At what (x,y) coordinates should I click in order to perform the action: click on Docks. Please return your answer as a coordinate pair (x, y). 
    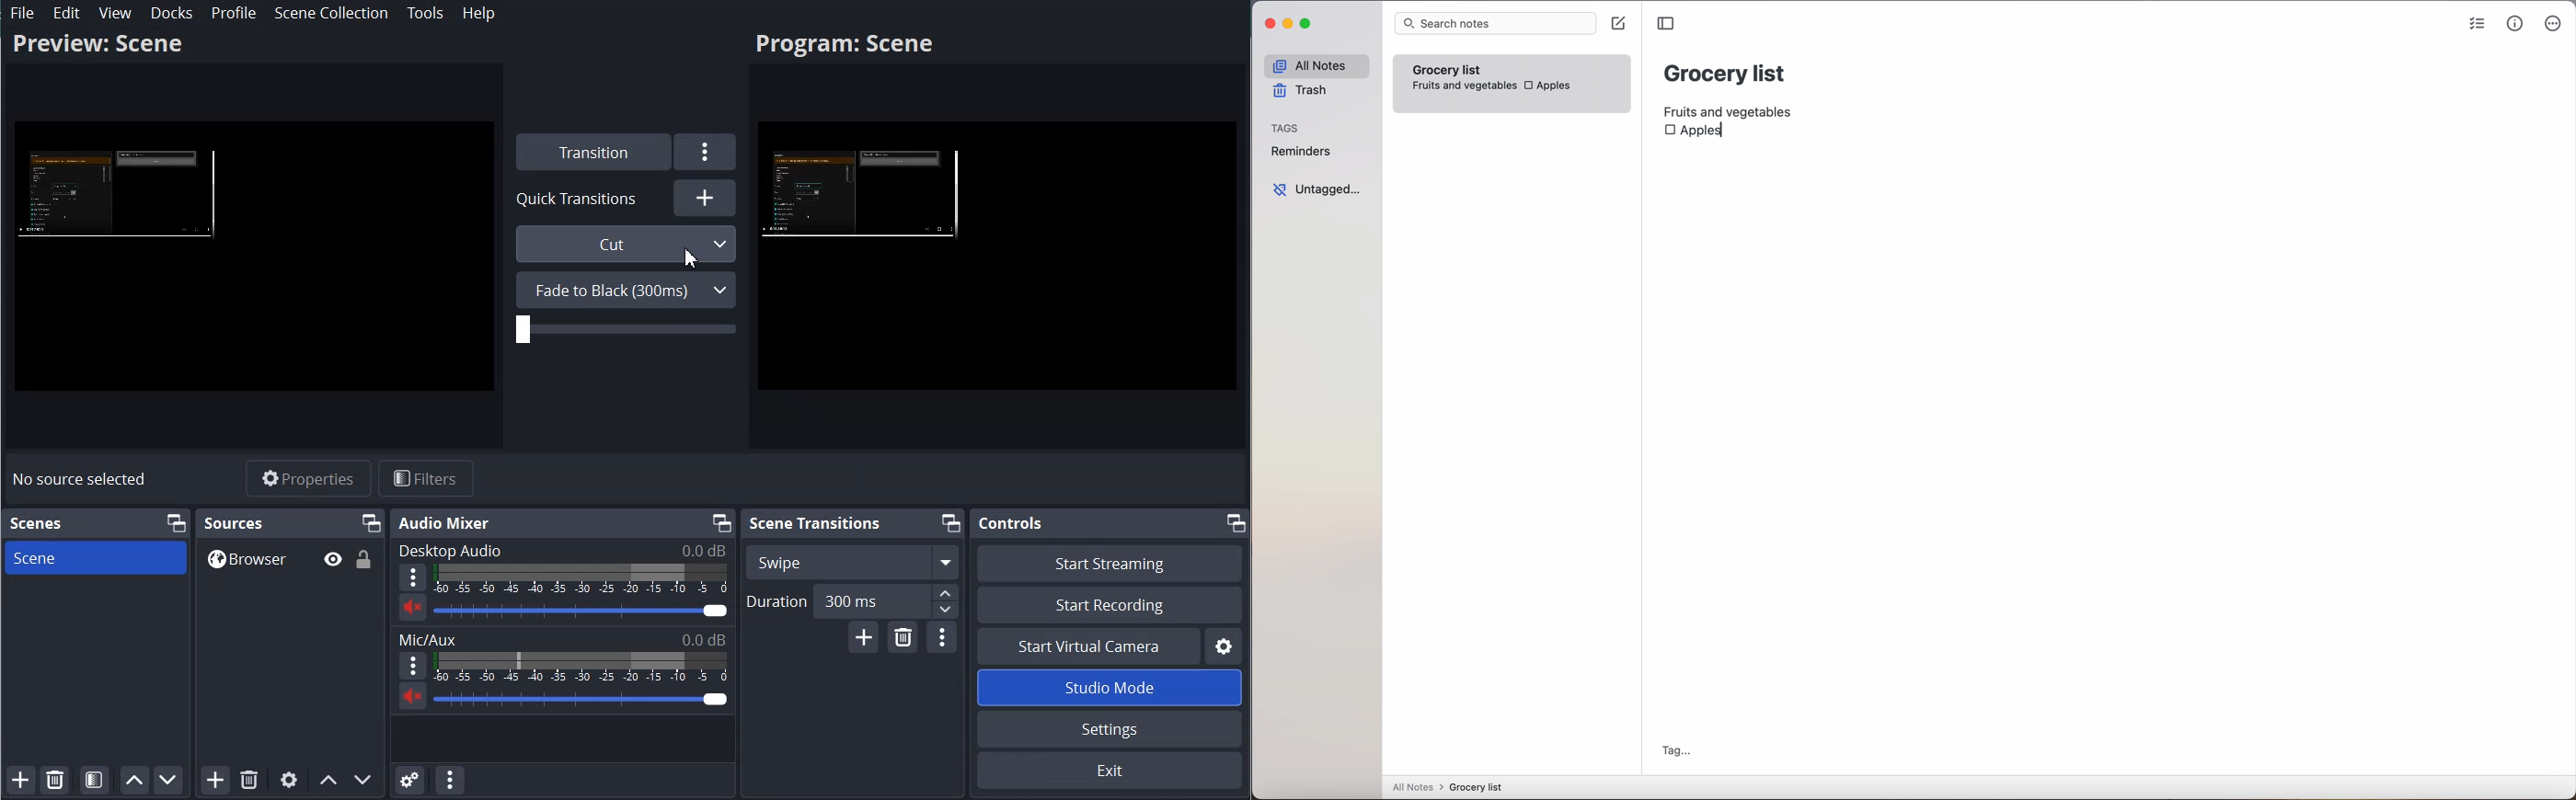
    Looking at the image, I should click on (172, 13).